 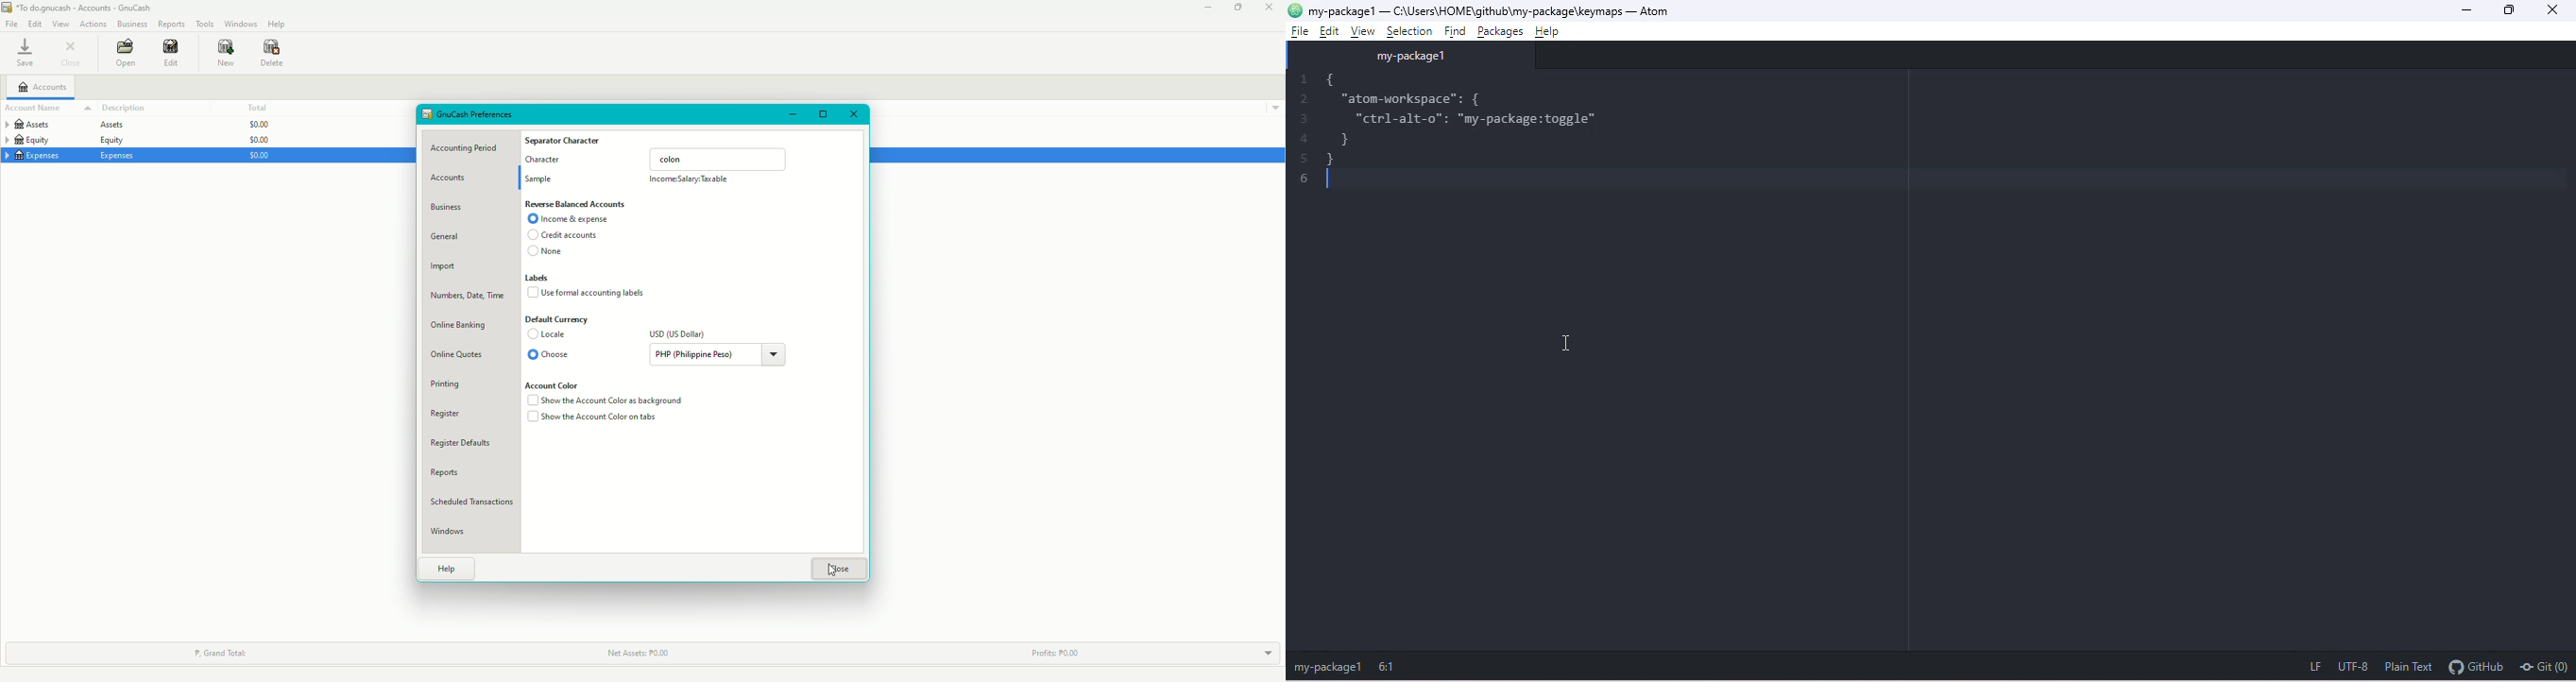 What do you see at coordinates (532, 354) in the screenshot?
I see `Option selected` at bounding box center [532, 354].